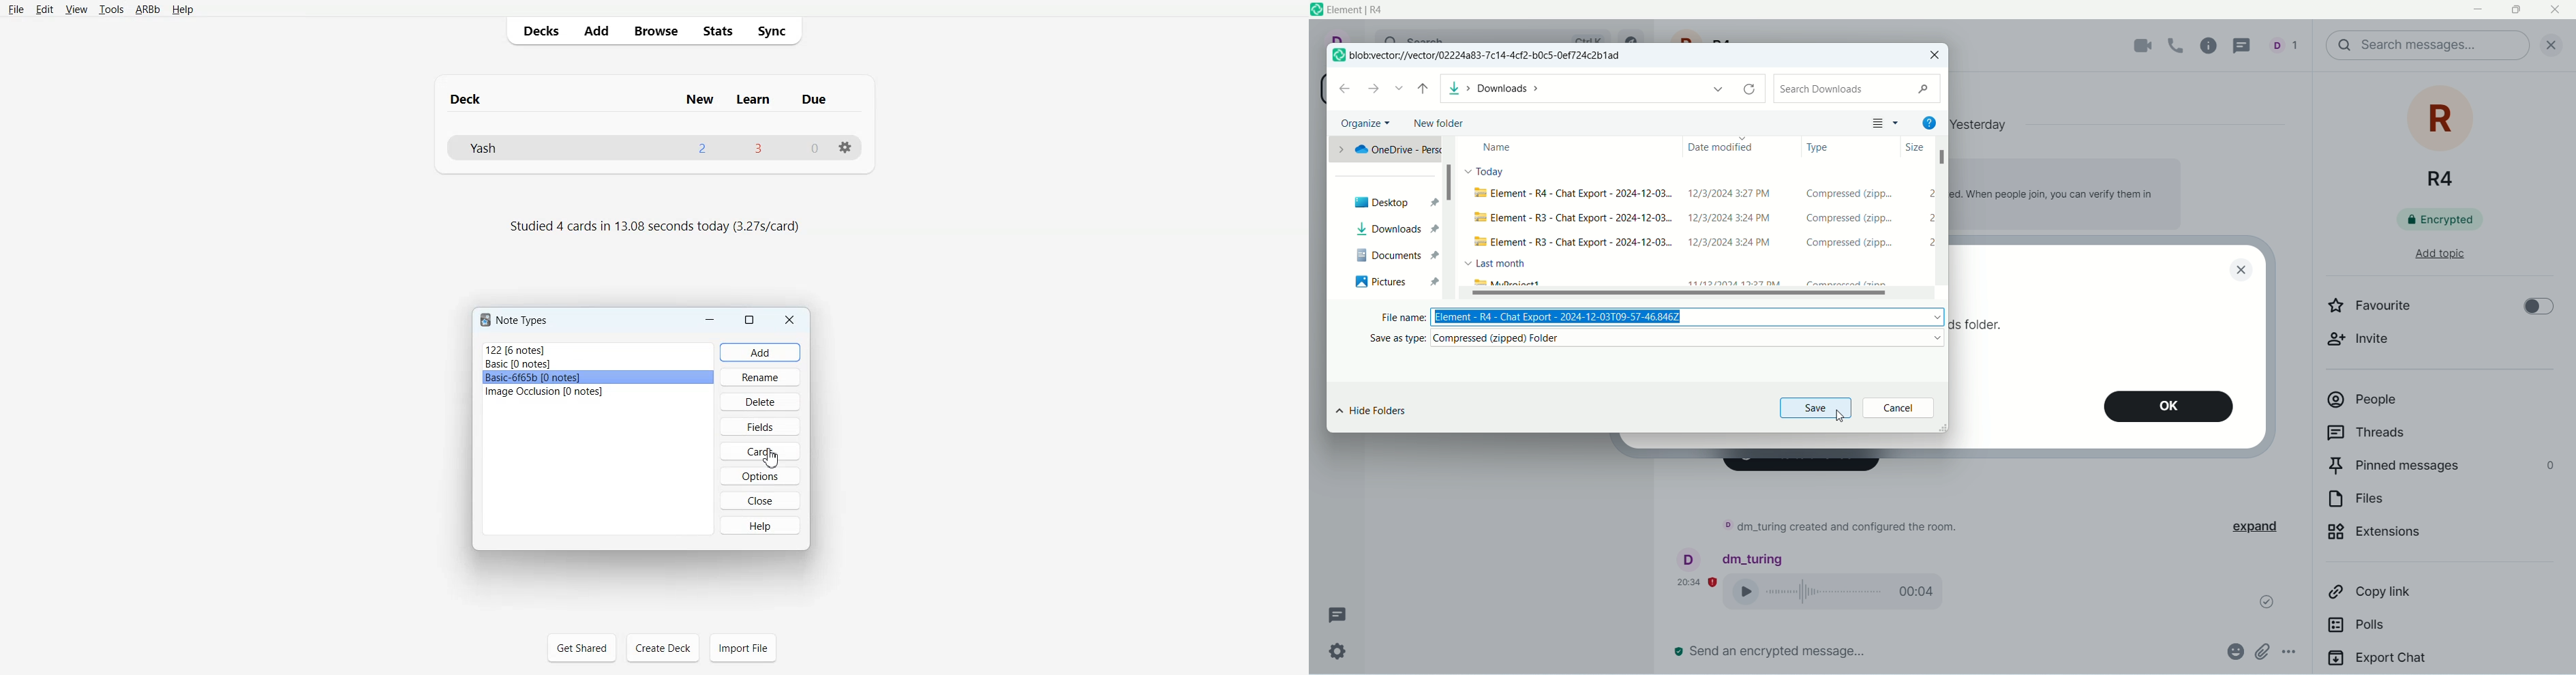  What do you see at coordinates (2247, 44) in the screenshot?
I see `threads` at bounding box center [2247, 44].